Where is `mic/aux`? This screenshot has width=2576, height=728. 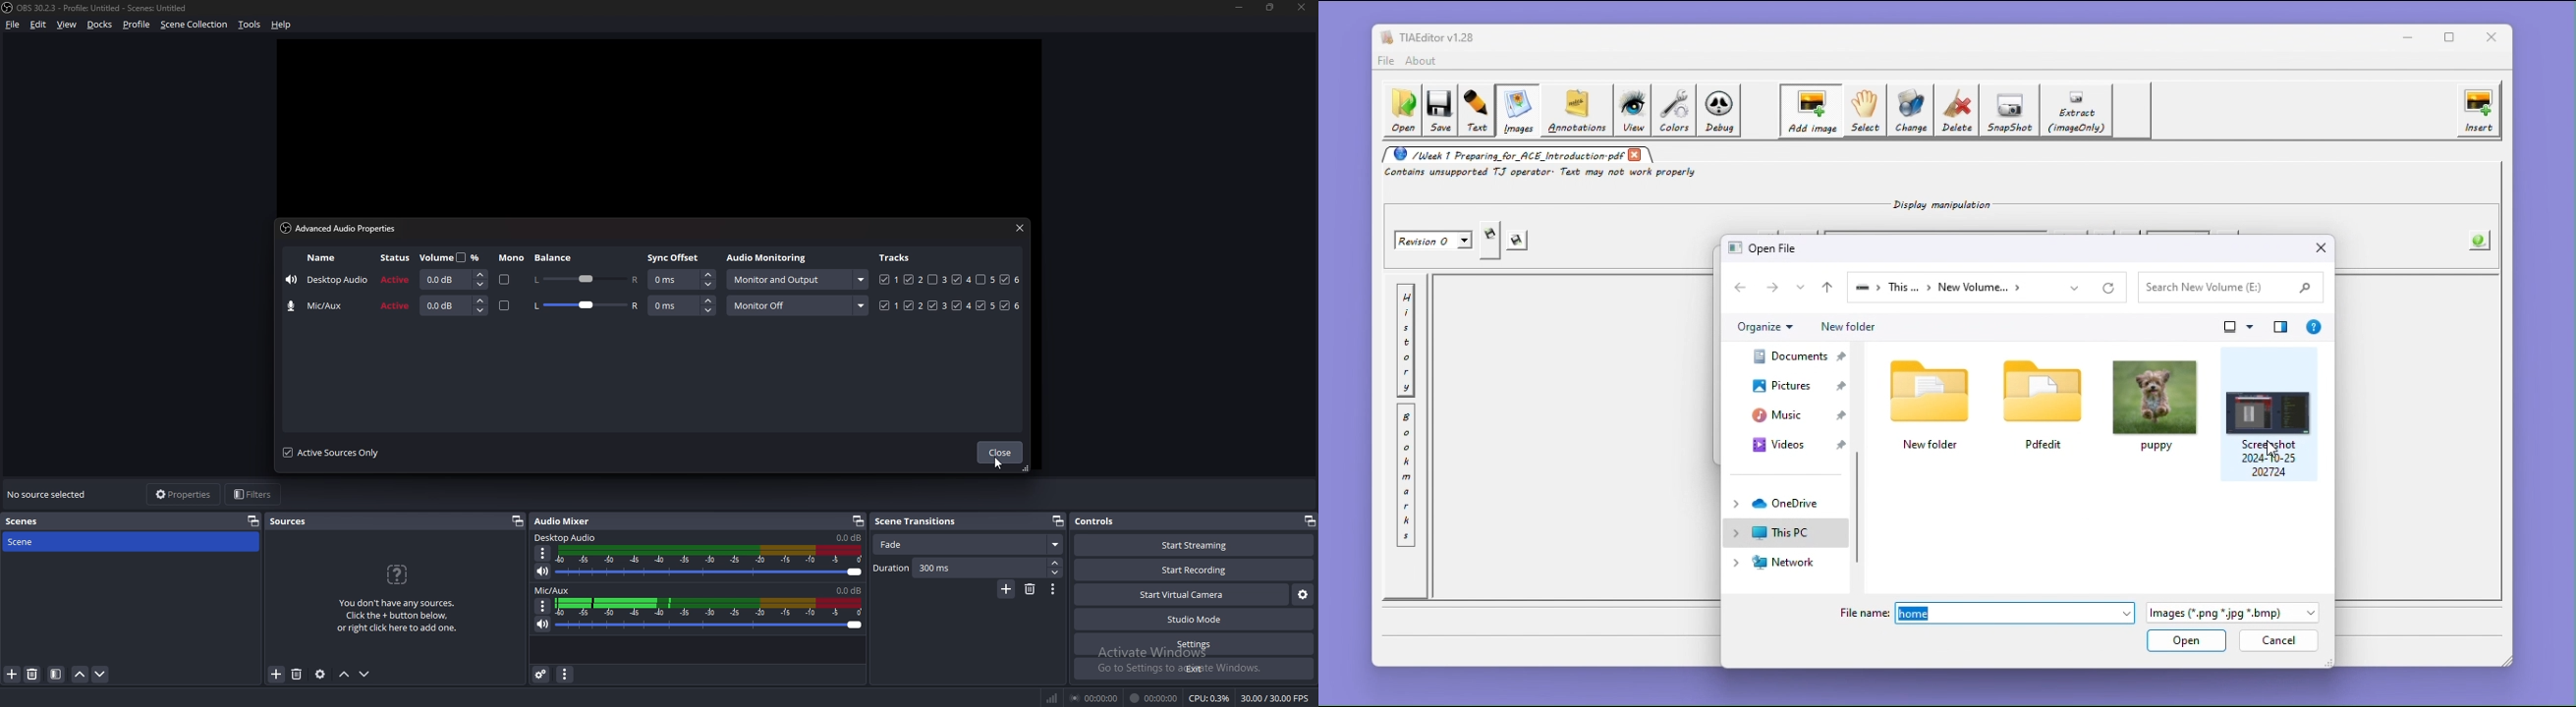
mic/aux is located at coordinates (553, 591).